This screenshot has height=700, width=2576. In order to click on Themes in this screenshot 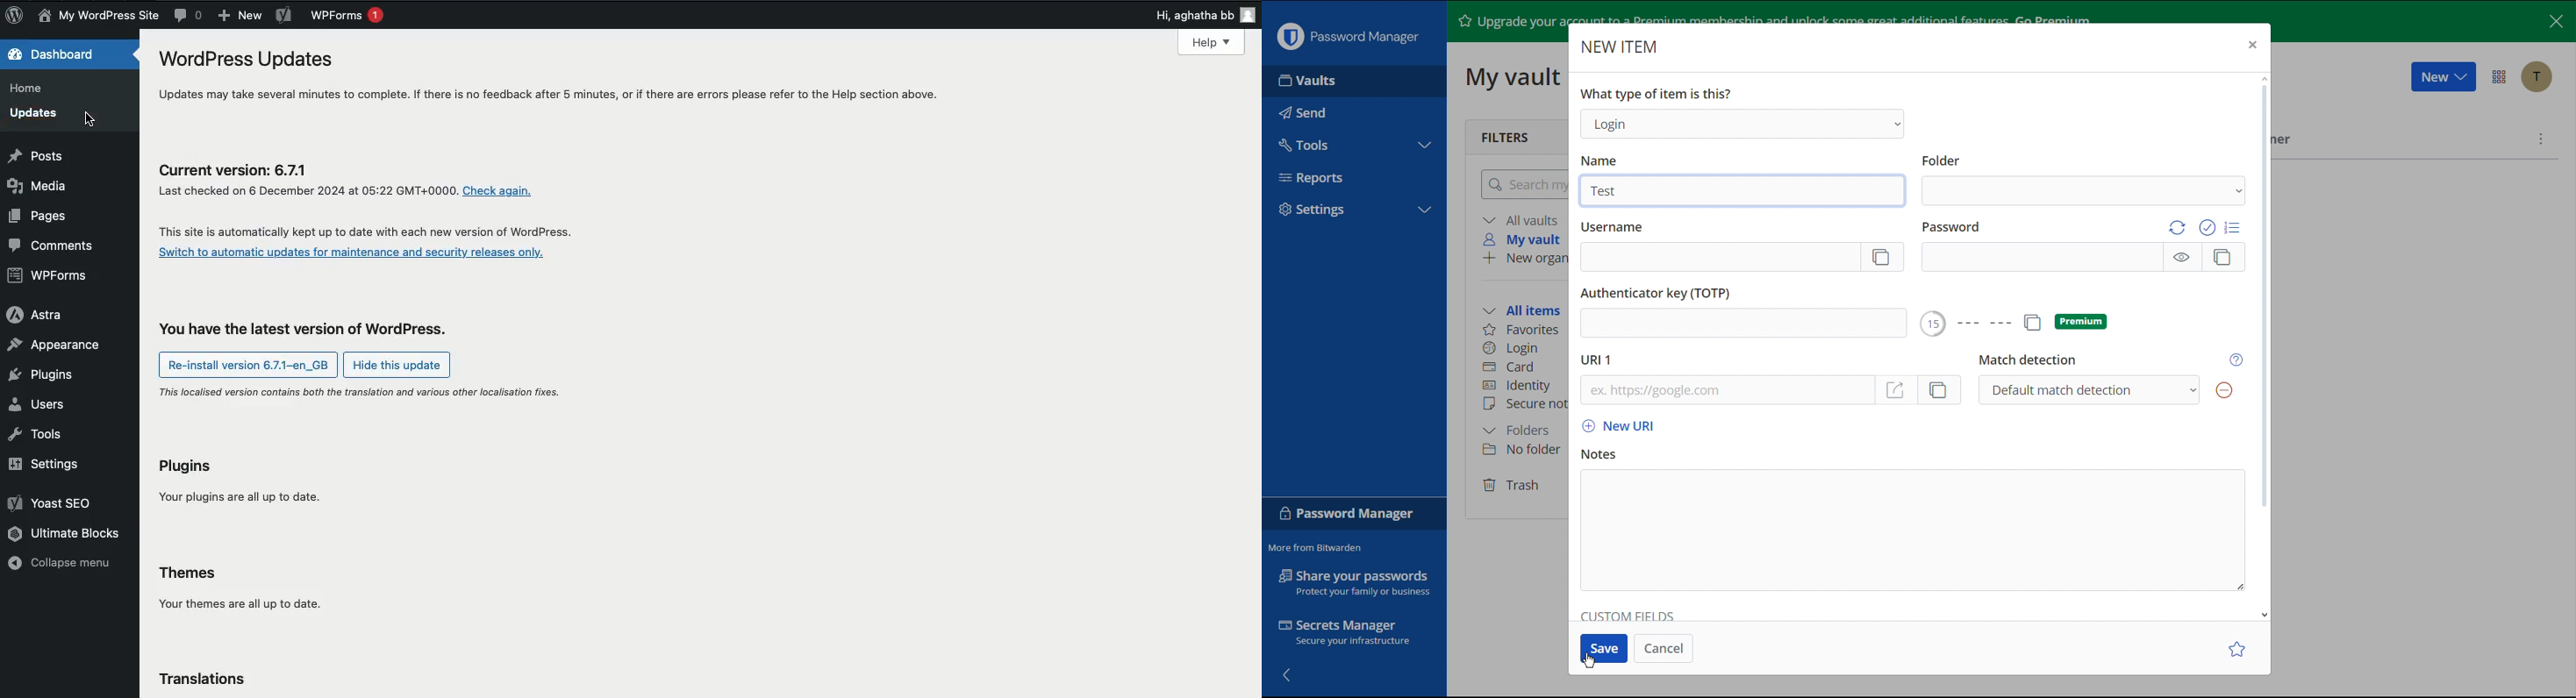, I will do `click(241, 590)`.